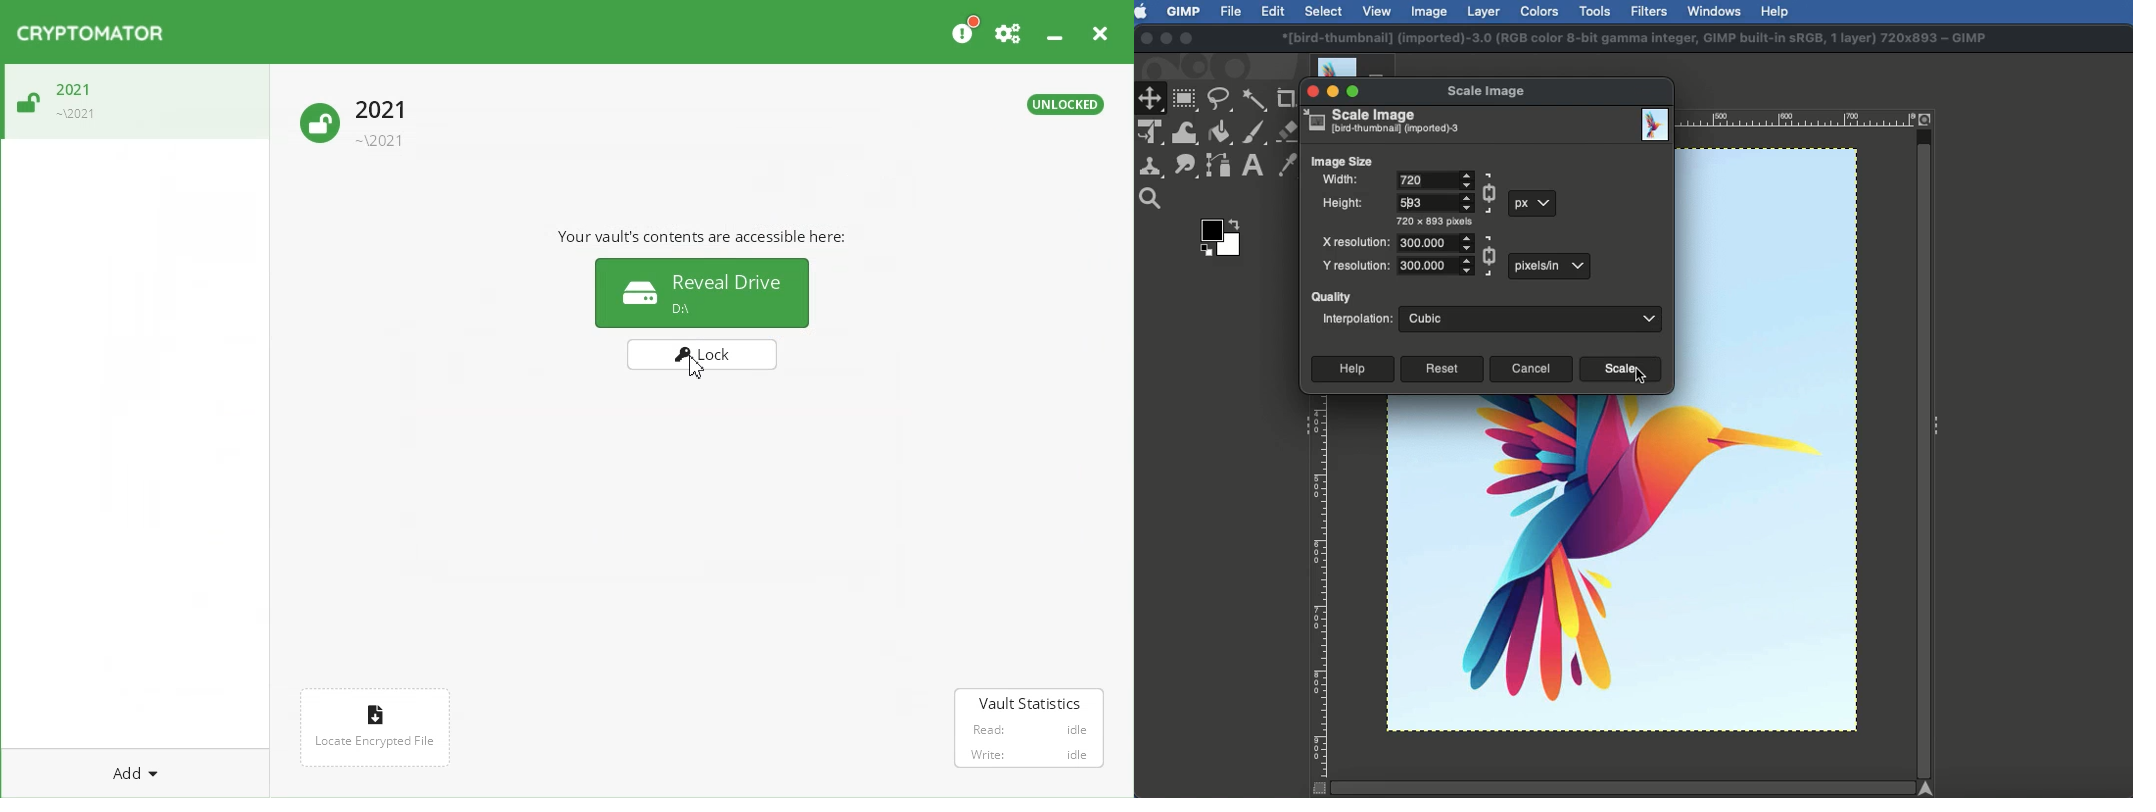  What do you see at coordinates (1441, 369) in the screenshot?
I see `Reset` at bounding box center [1441, 369].